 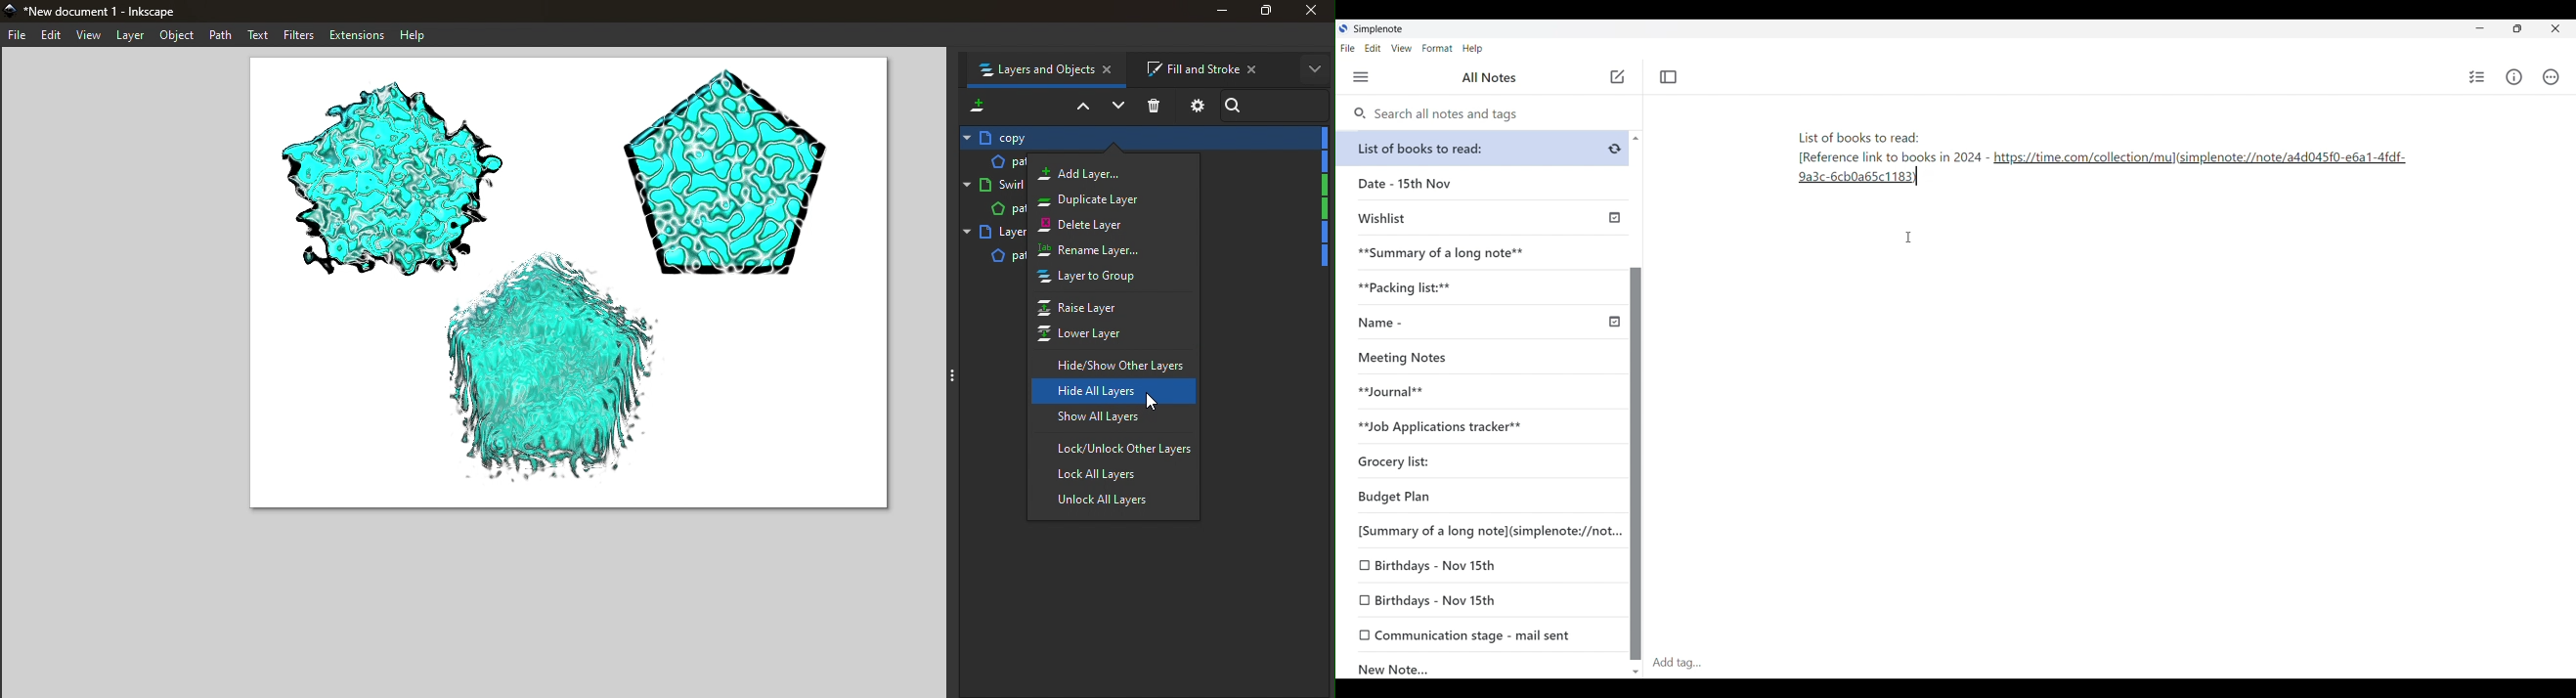 What do you see at coordinates (1635, 403) in the screenshot?
I see `Vertical scroll bar` at bounding box center [1635, 403].